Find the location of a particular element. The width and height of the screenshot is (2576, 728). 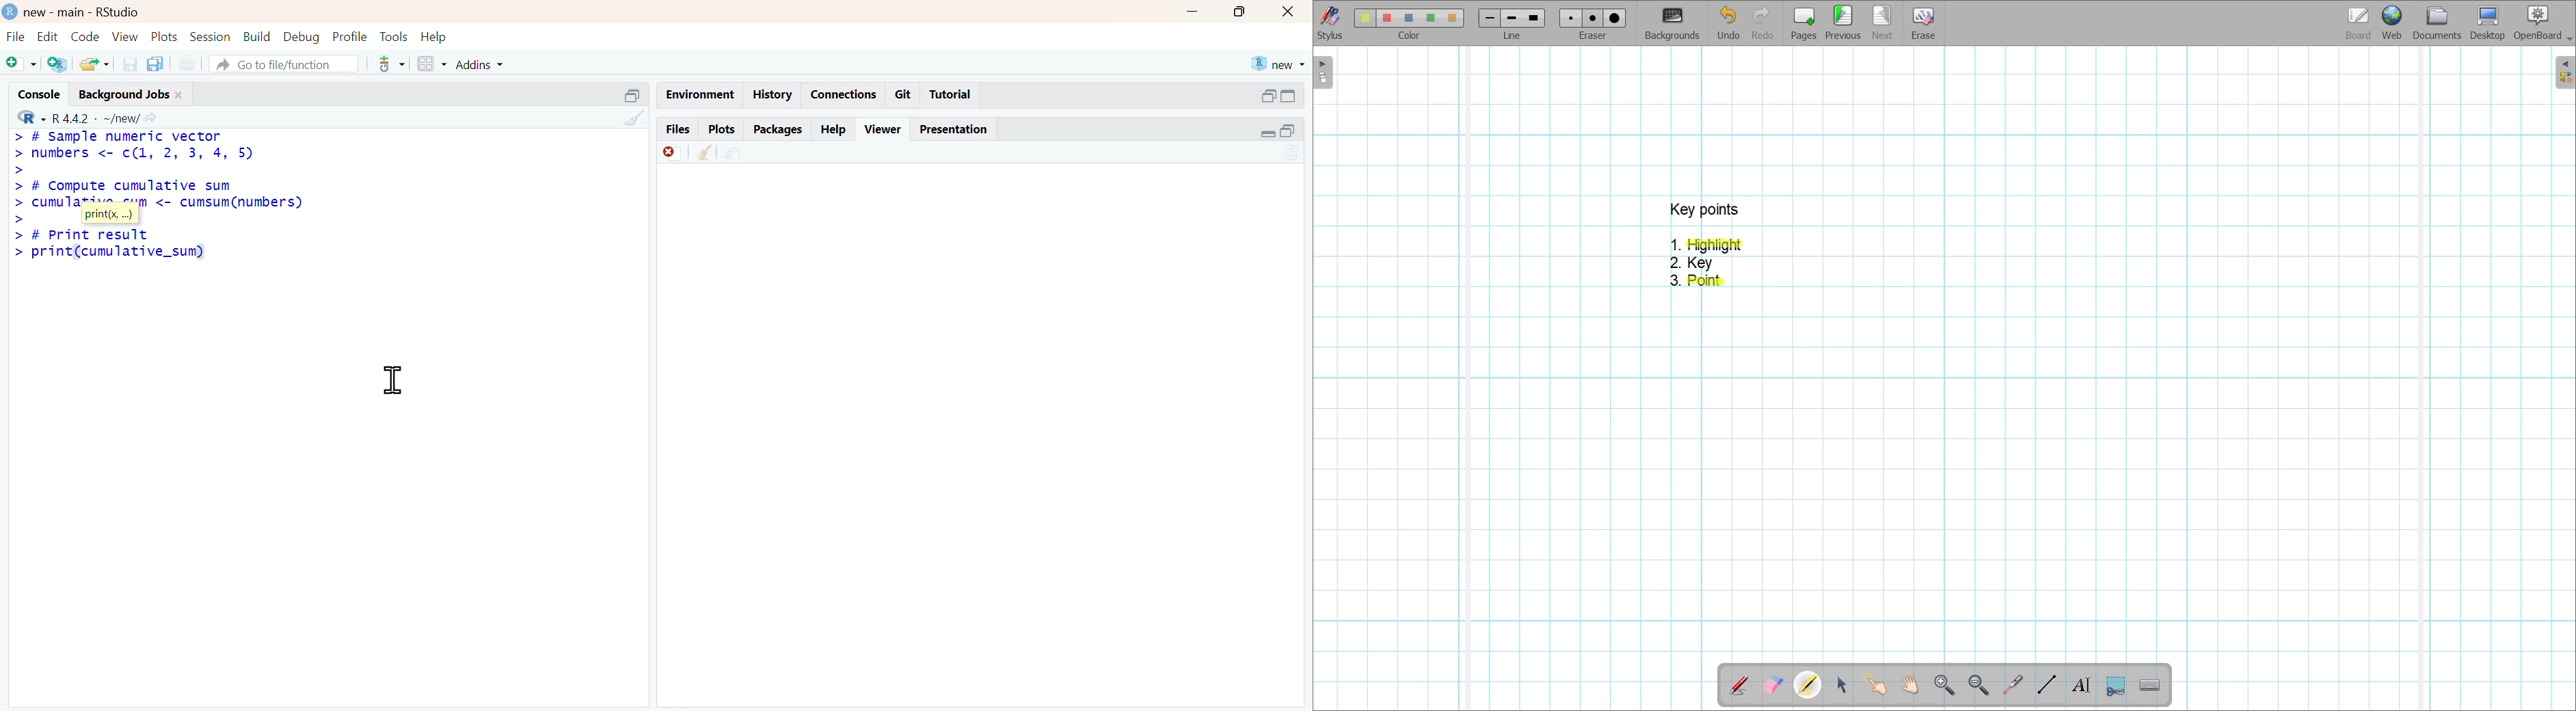

Zoom out is located at coordinates (1980, 686).